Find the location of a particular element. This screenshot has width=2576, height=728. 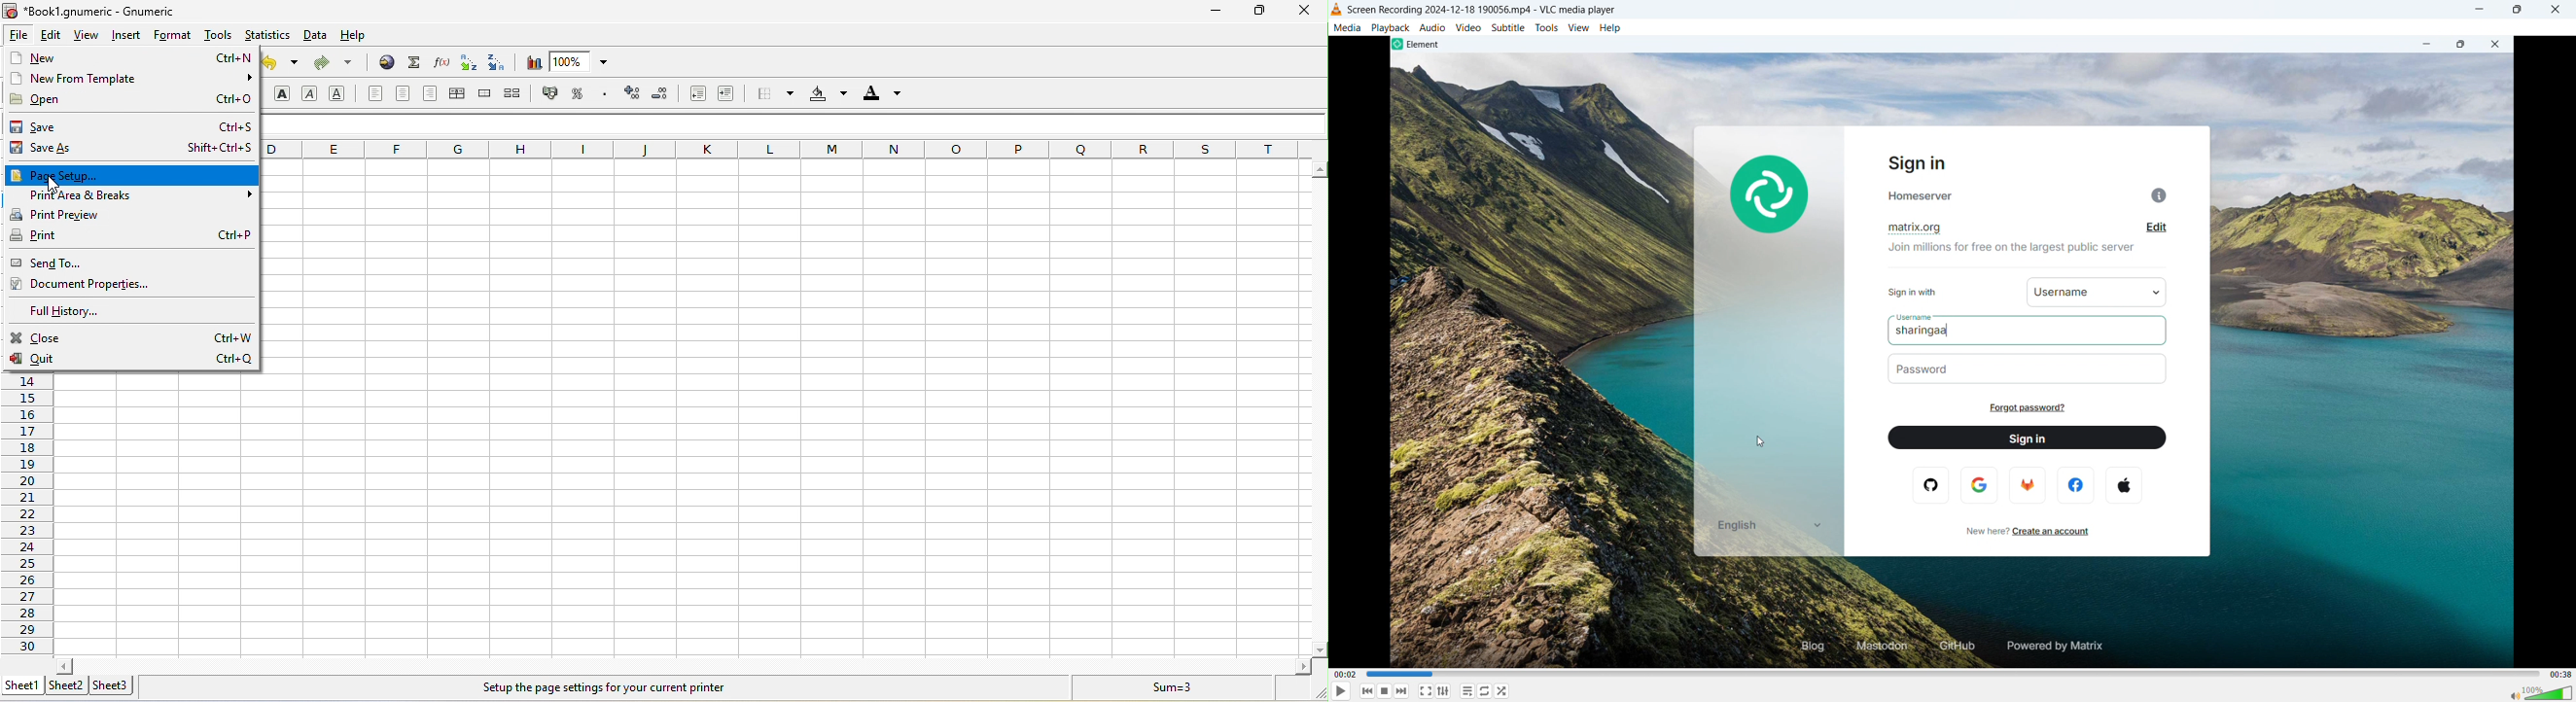

random is located at coordinates (1502, 691).